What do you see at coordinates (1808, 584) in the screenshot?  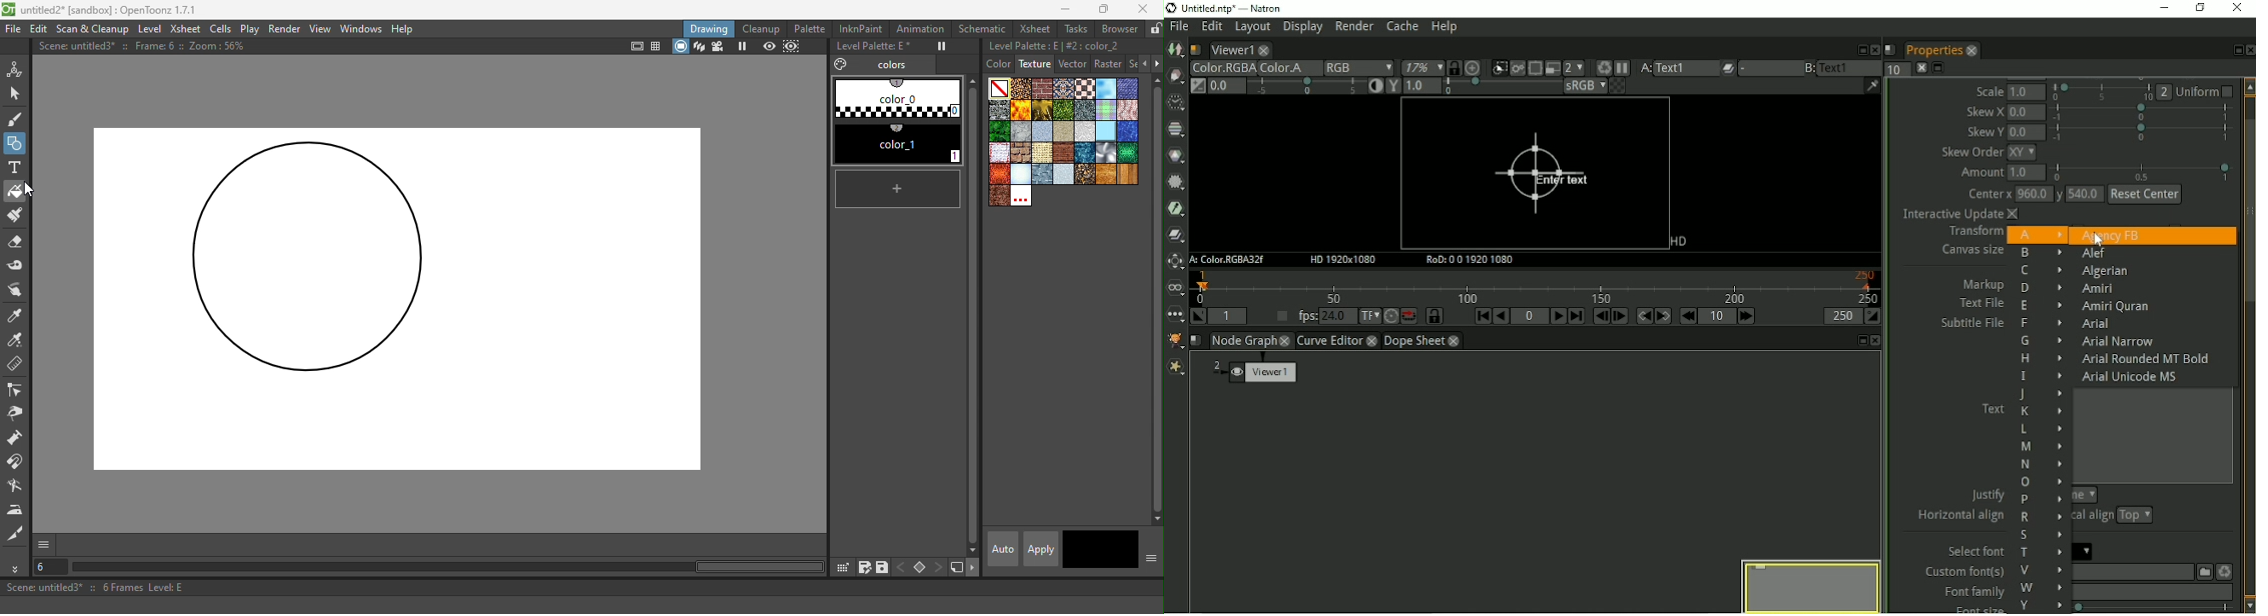 I see `Preview` at bounding box center [1808, 584].